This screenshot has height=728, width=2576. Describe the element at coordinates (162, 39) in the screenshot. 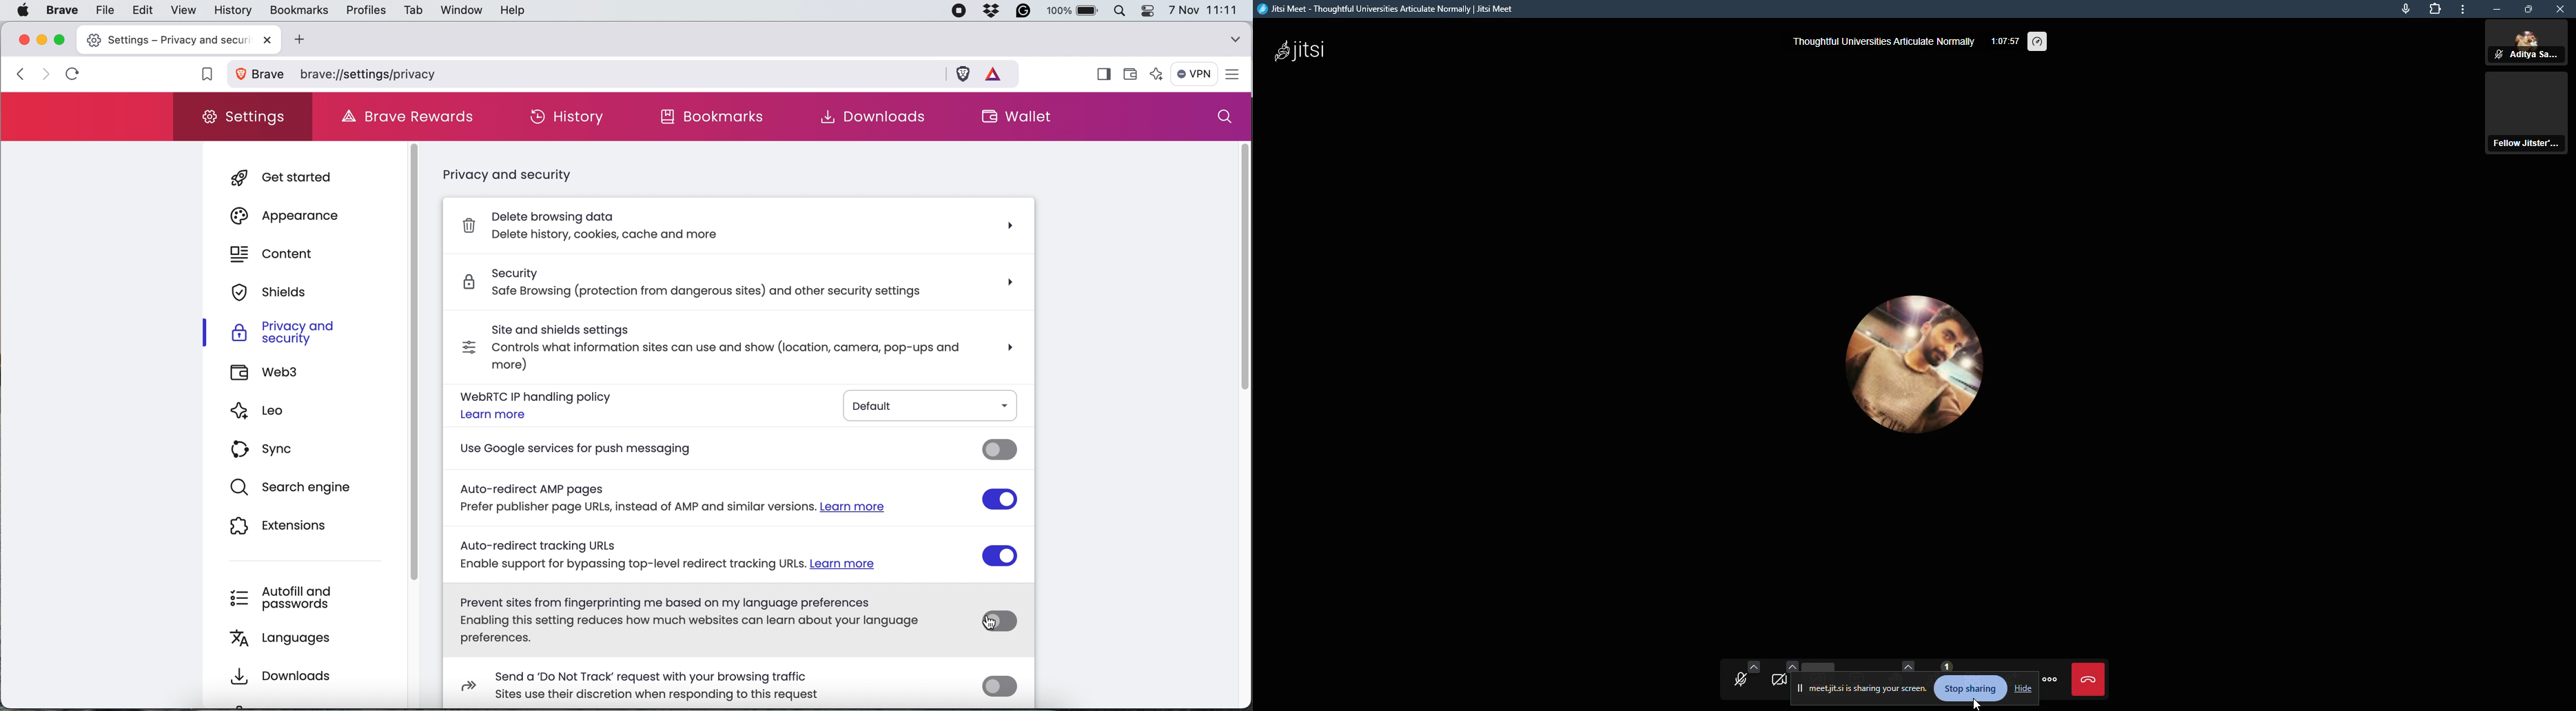

I see `new tab` at that location.